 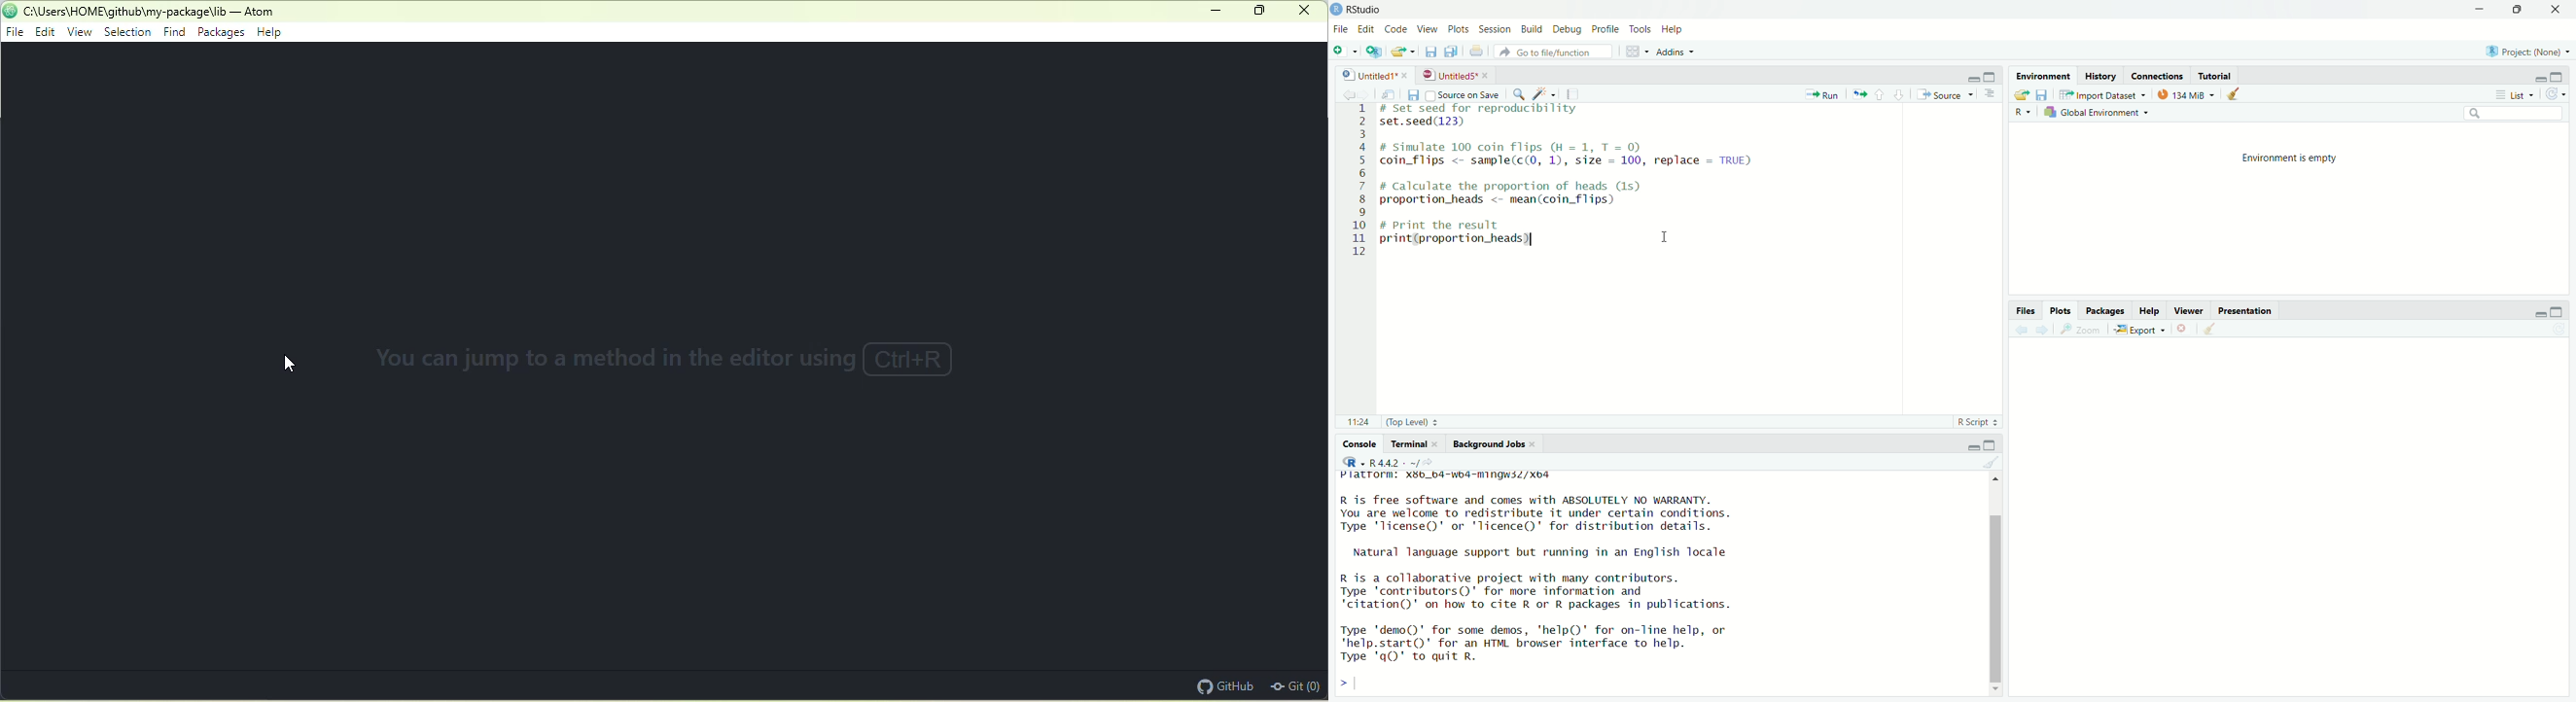 I want to click on minimize, so click(x=2536, y=75).